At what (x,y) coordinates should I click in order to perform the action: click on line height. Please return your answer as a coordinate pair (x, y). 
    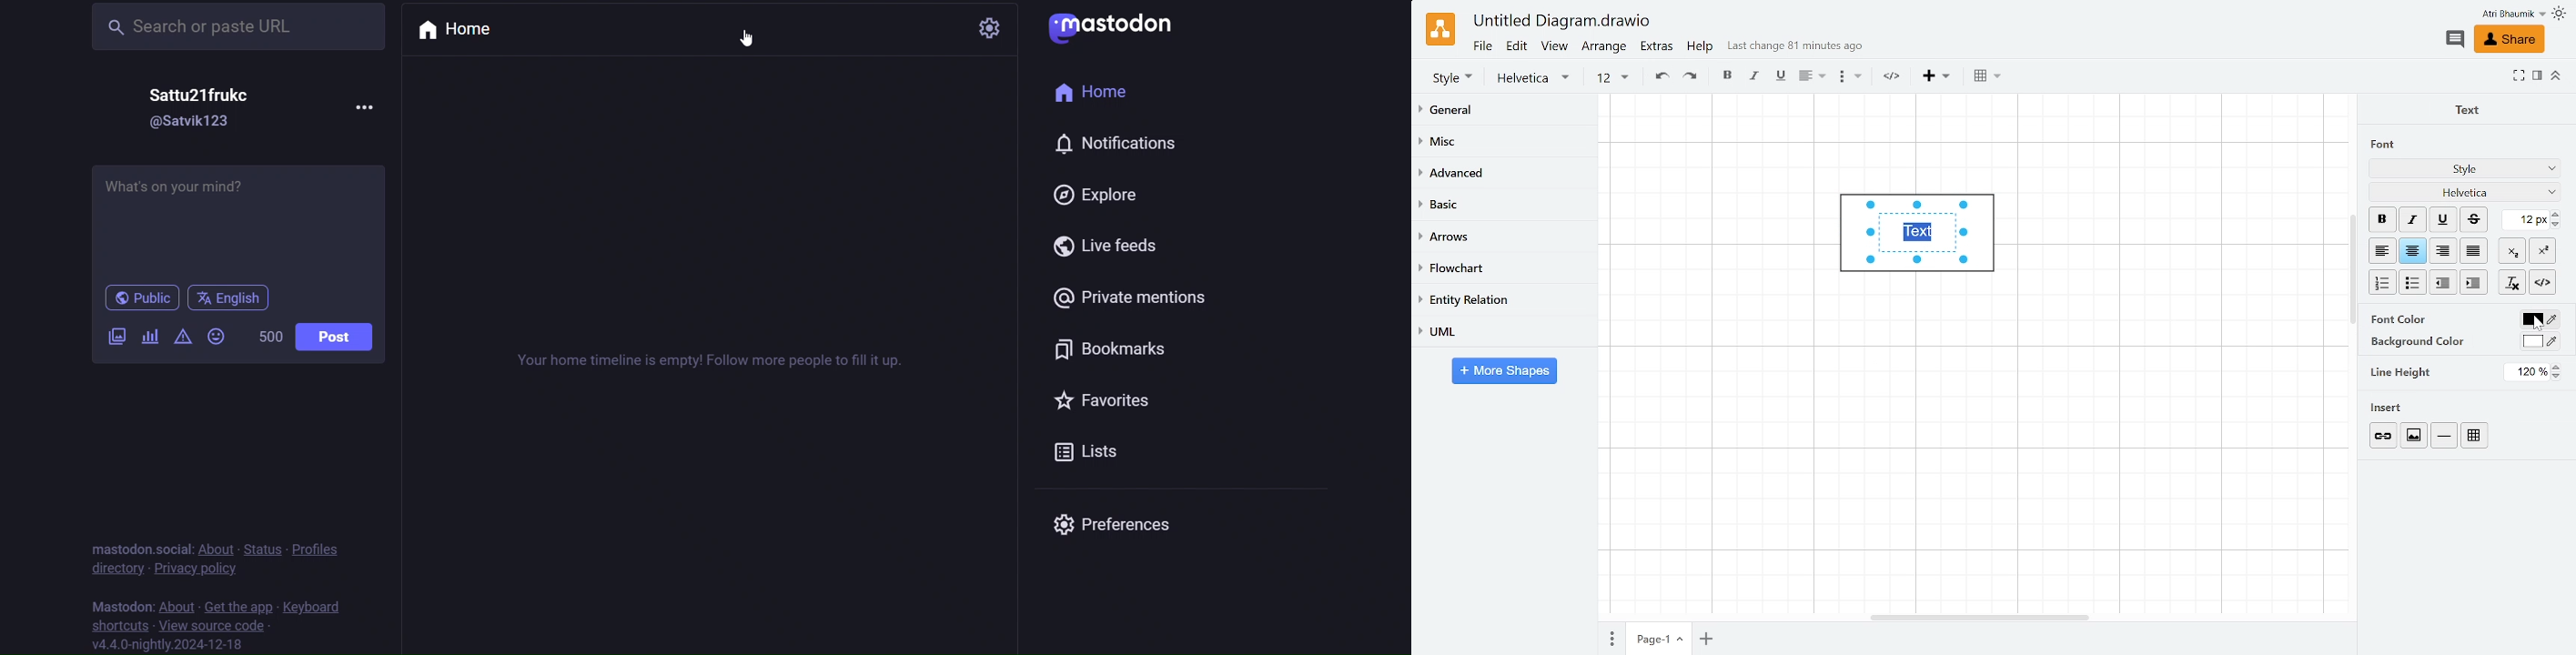
    Looking at the image, I should click on (2401, 371).